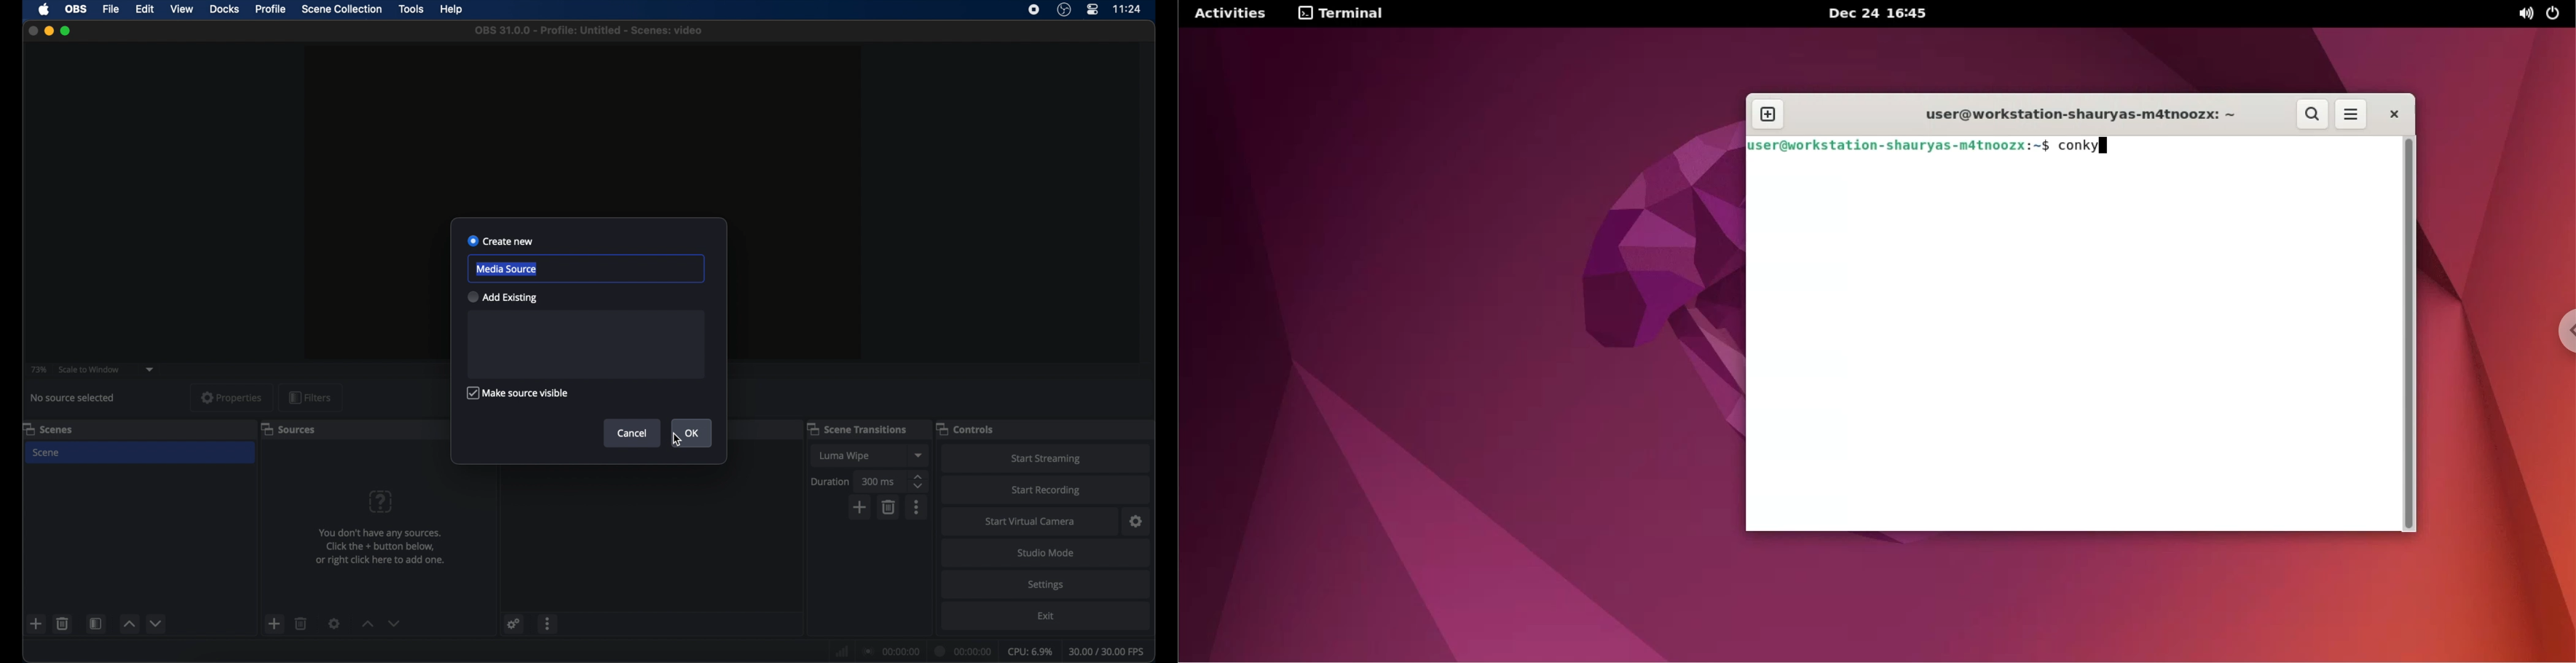 This screenshot has width=2576, height=672. Describe the element at coordinates (231, 397) in the screenshot. I see `properties` at that location.